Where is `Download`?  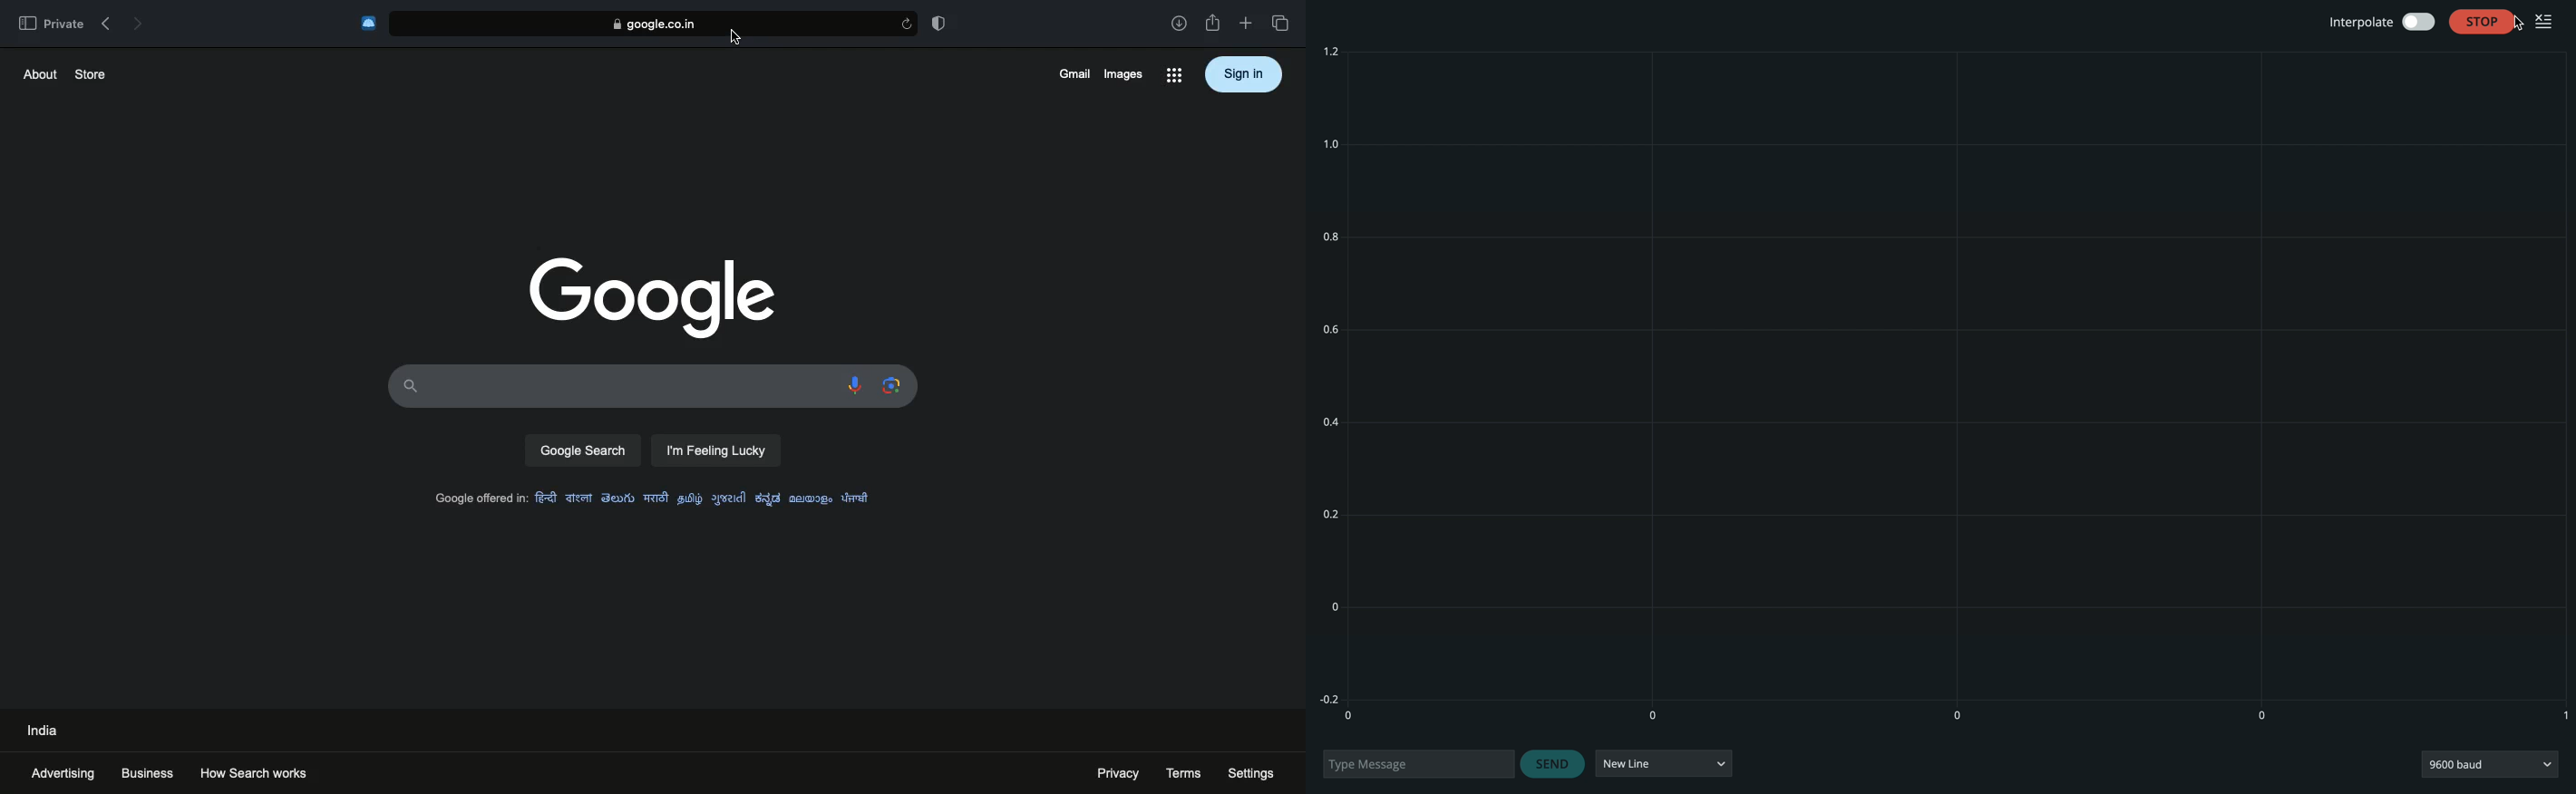
Download is located at coordinates (1179, 24).